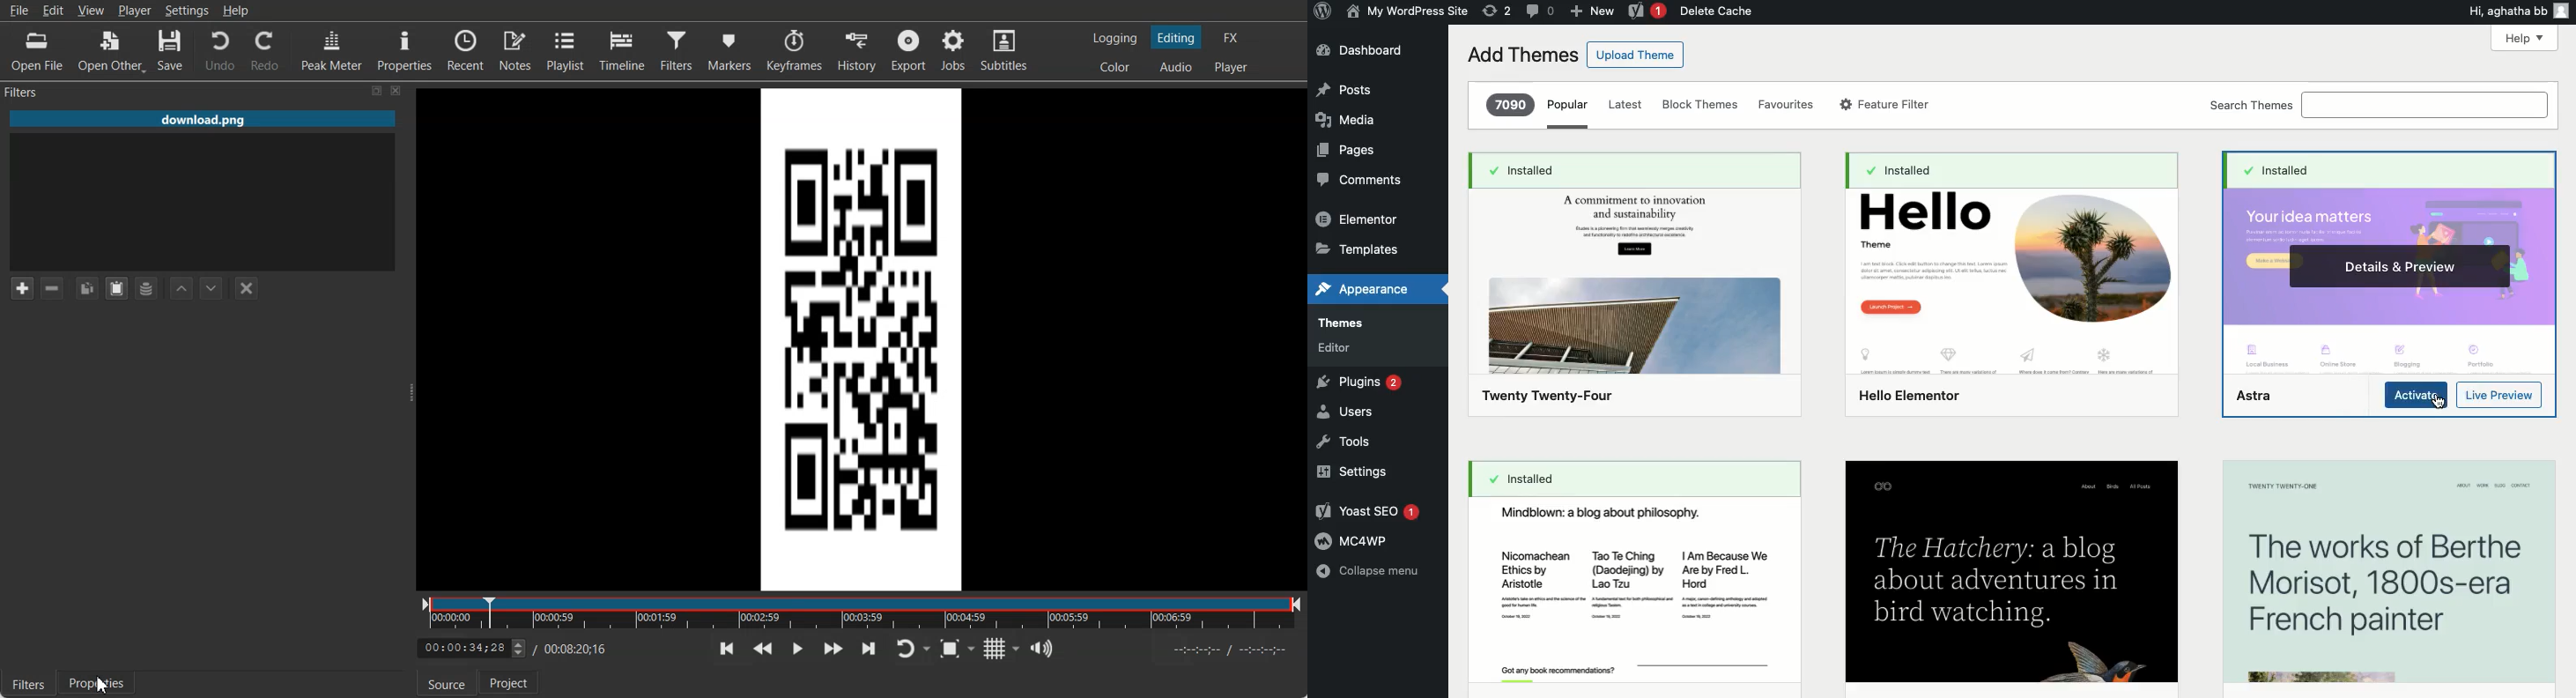 The height and width of the screenshot is (700, 2576). Describe the element at coordinates (1233, 649) in the screenshot. I see `Start and End Time` at that location.